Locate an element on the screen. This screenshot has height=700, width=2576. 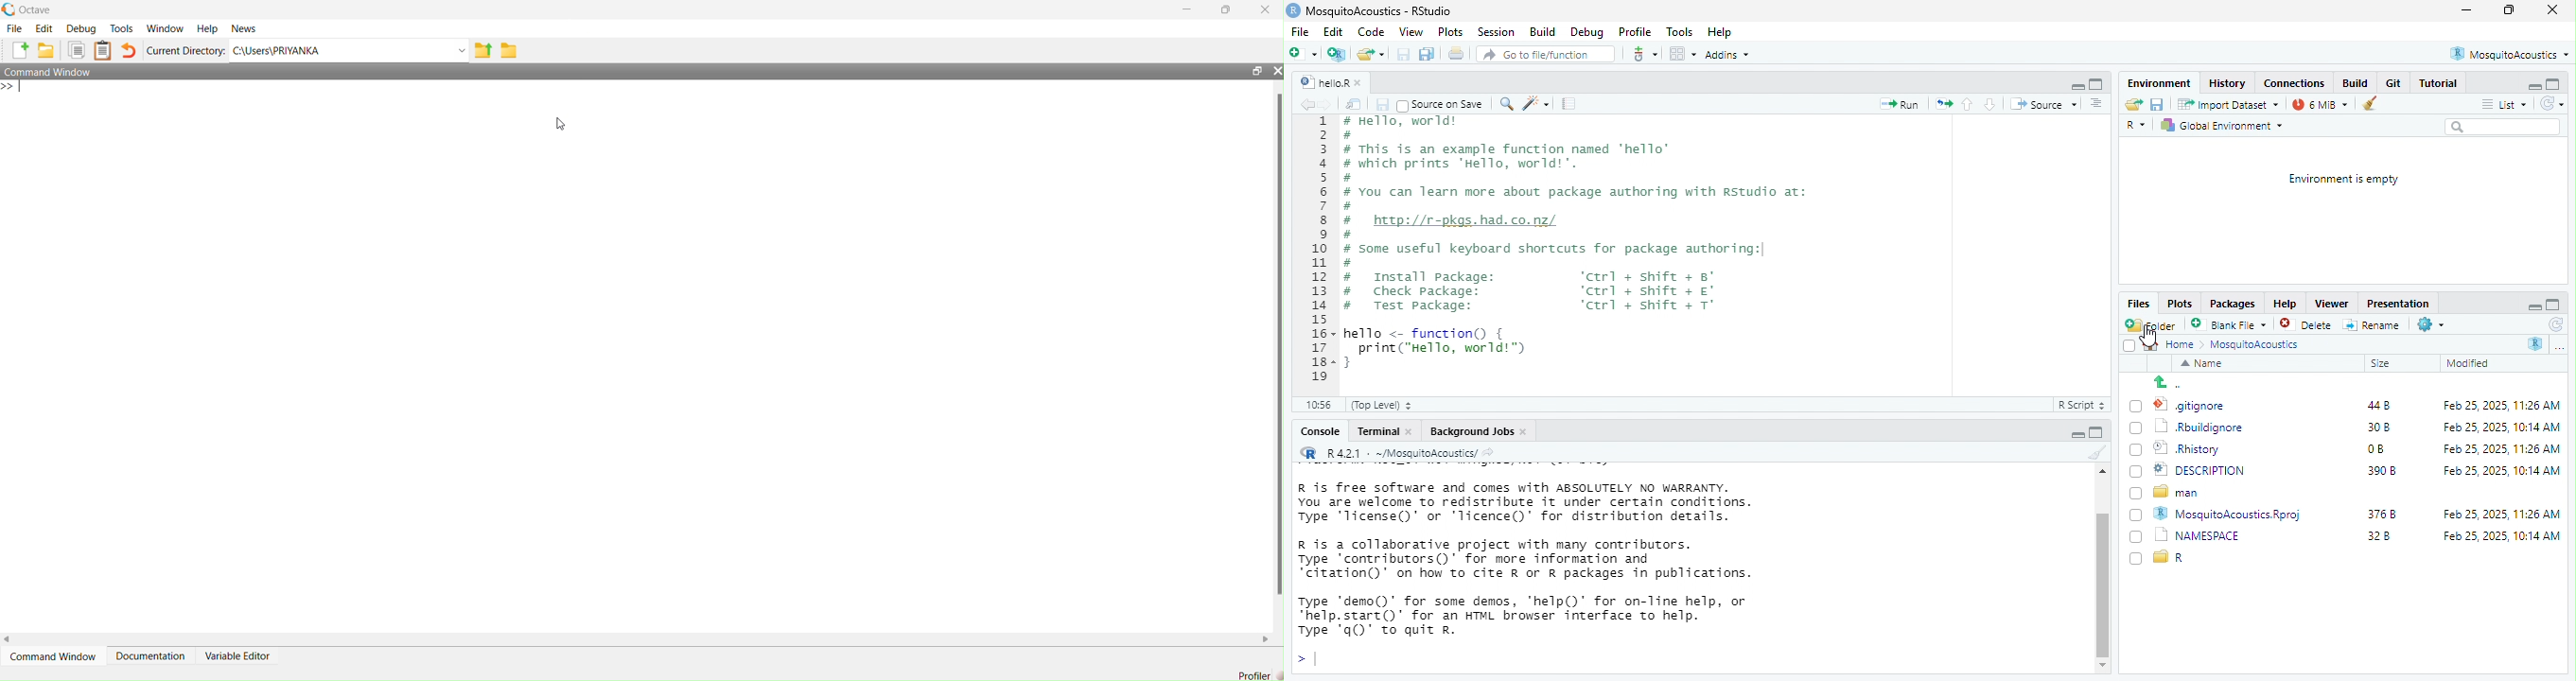
30 b is located at coordinates (2375, 427).